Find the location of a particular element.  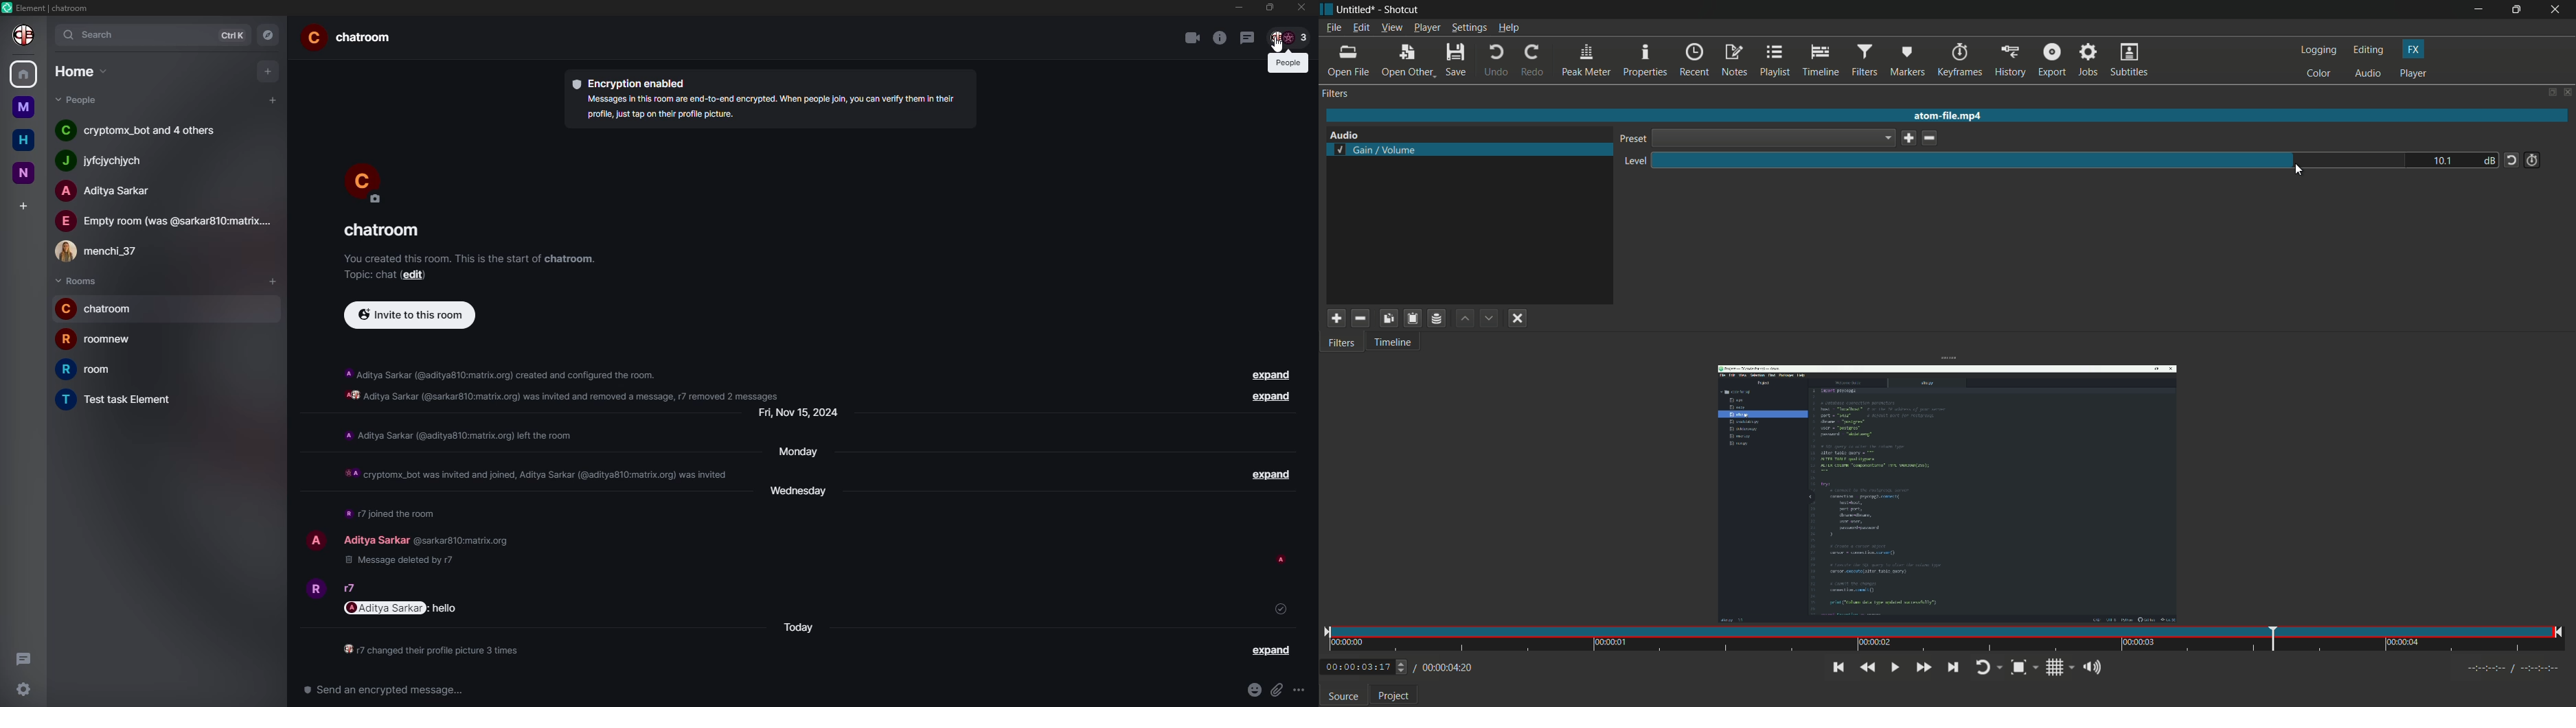

attach is located at coordinates (1276, 690).